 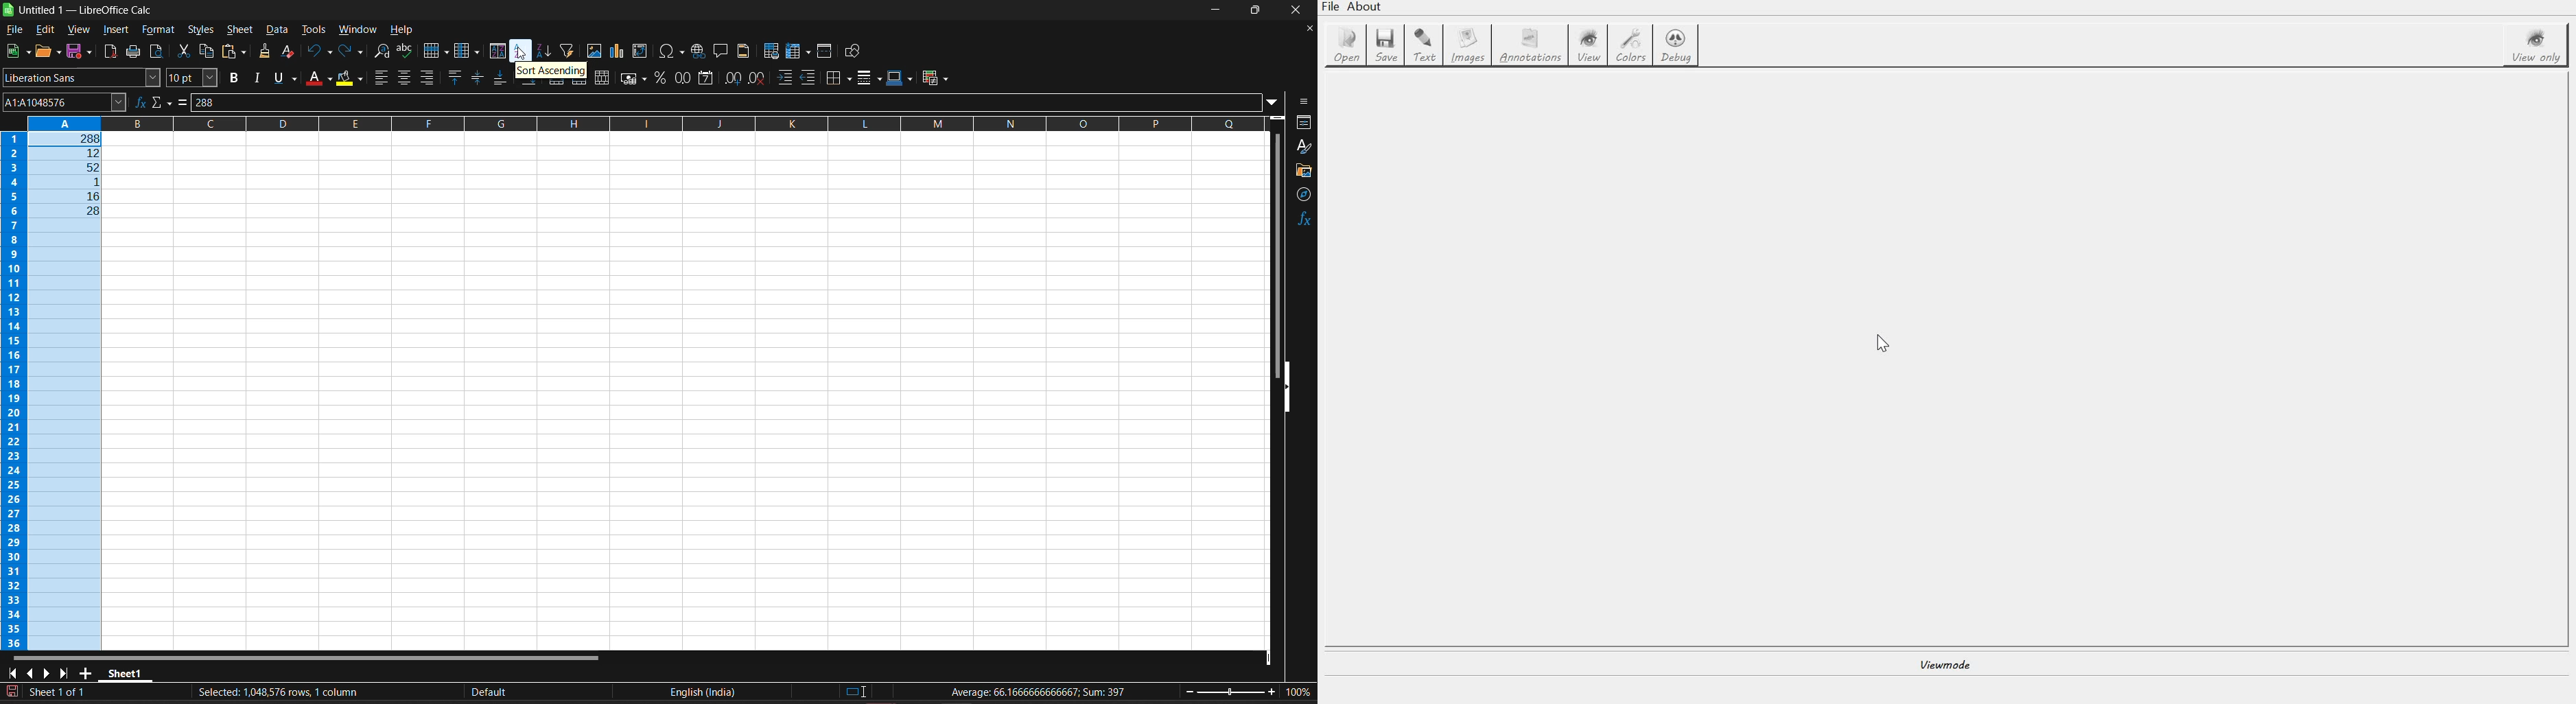 I want to click on scroll to  last sheet, so click(x=67, y=670).